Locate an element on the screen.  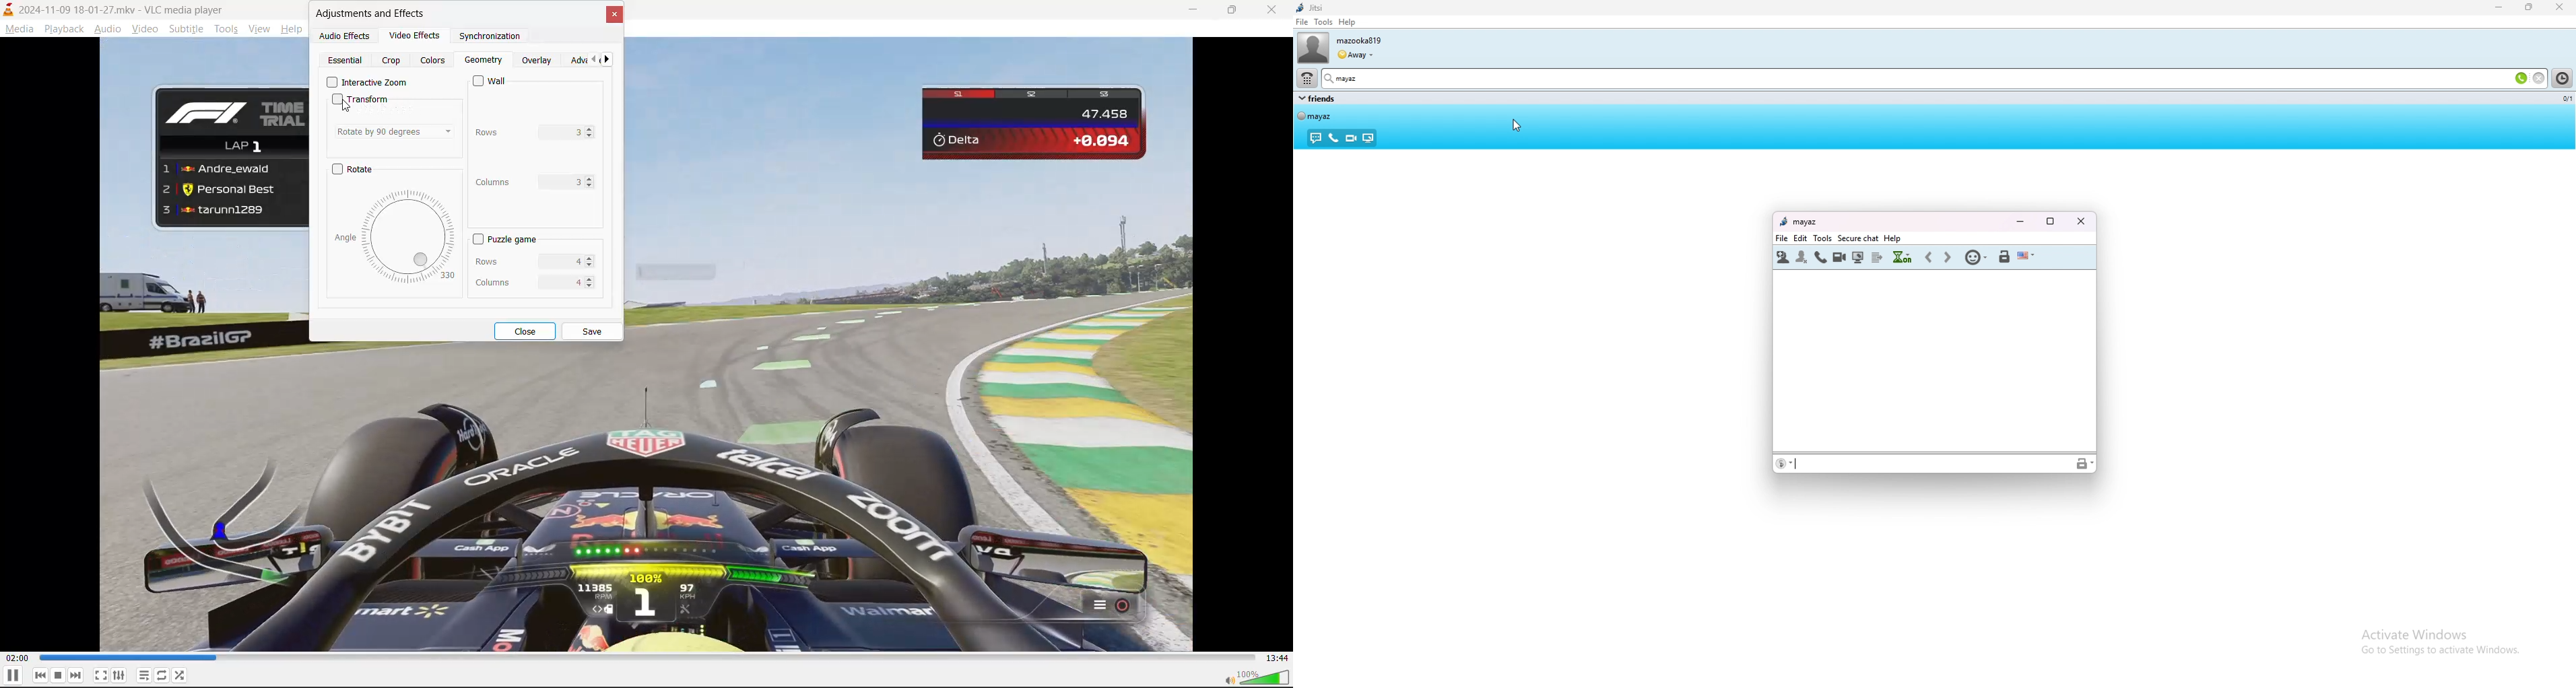
close is located at coordinates (1274, 10).